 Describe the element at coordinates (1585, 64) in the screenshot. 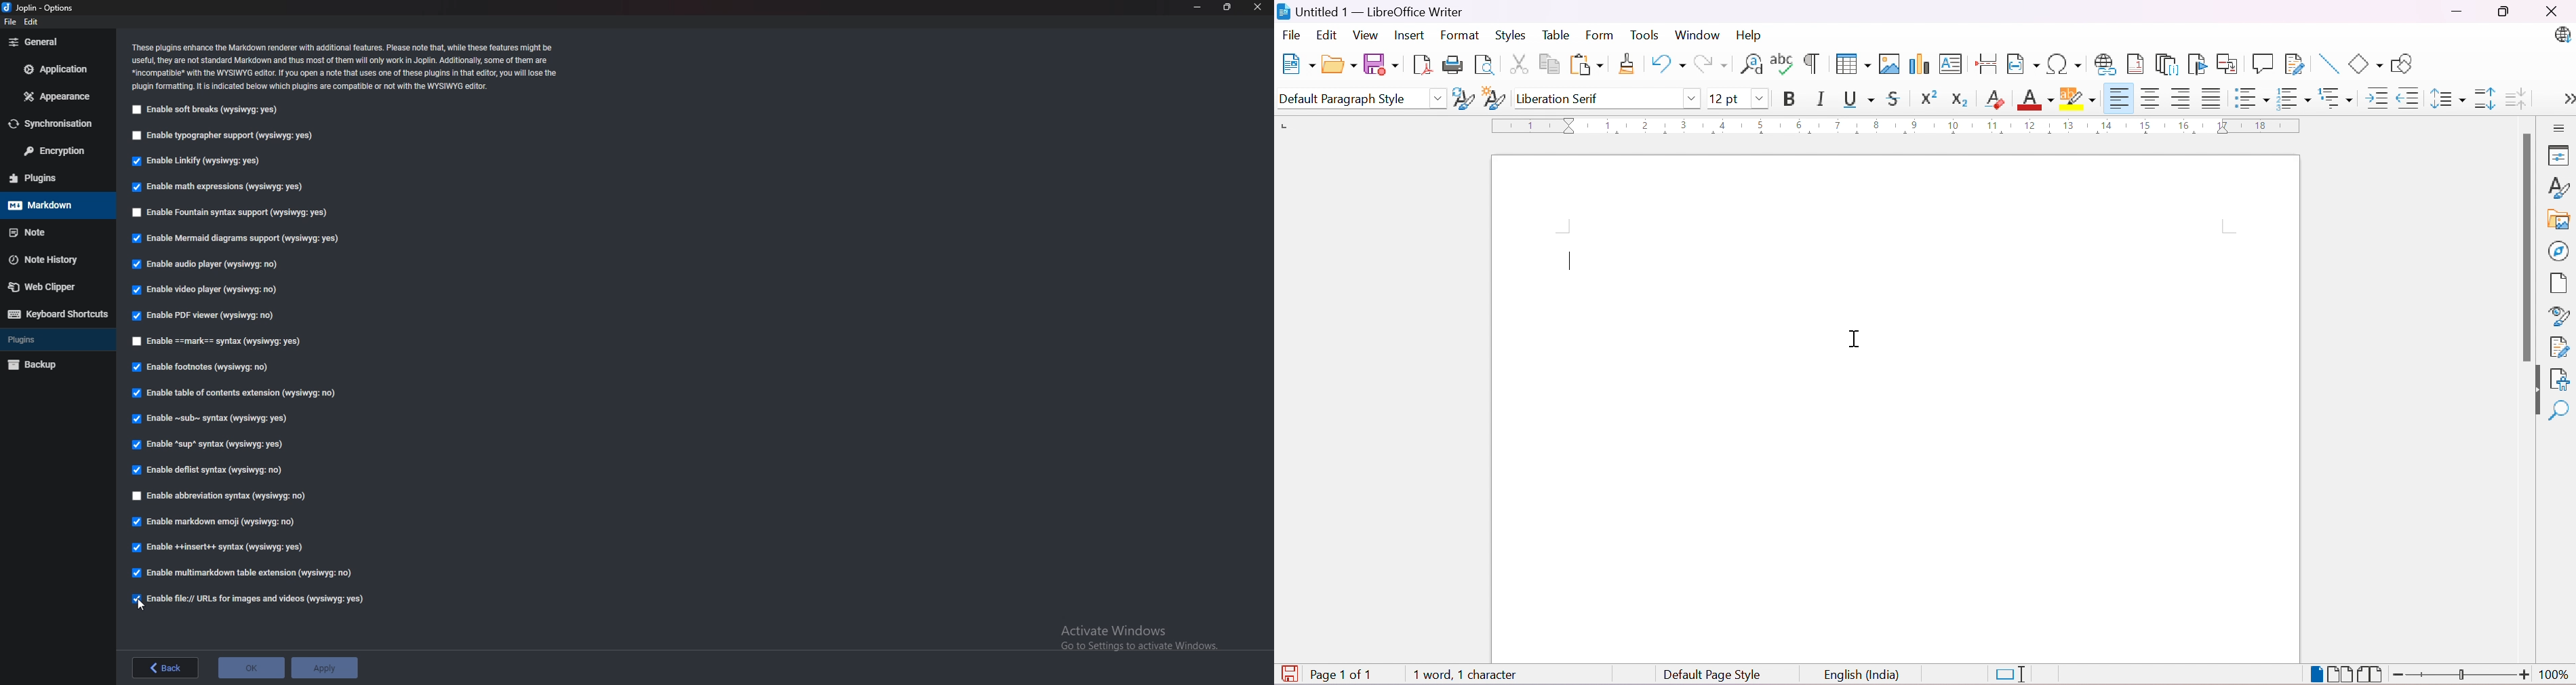

I see `Paste` at that location.